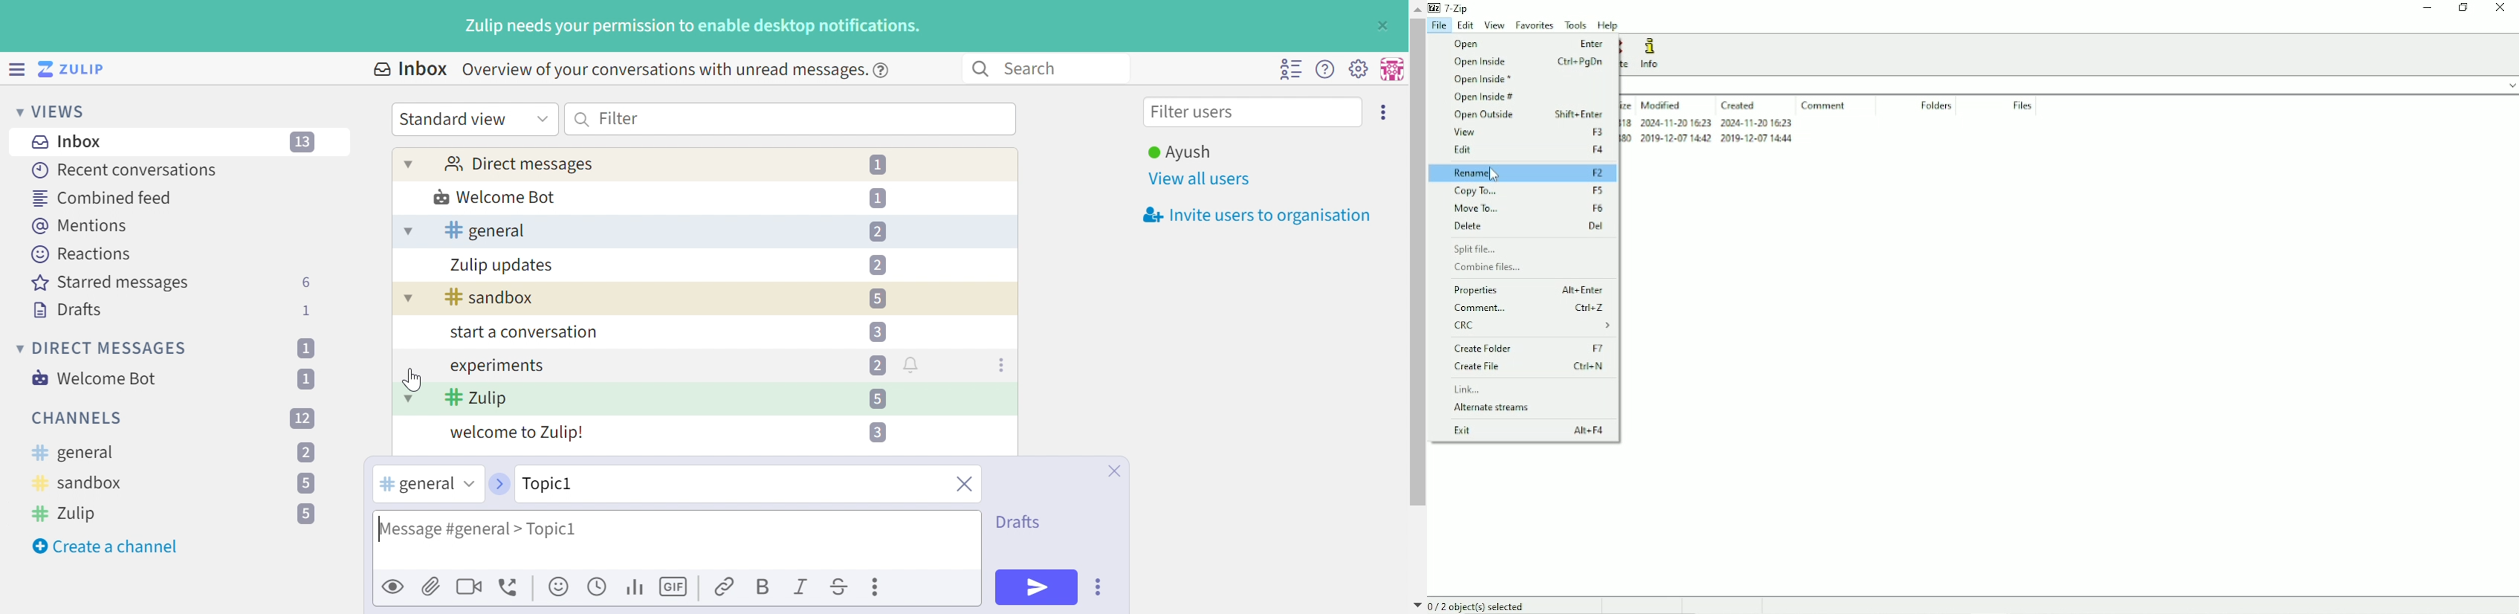 The image size is (2520, 616). What do you see at coordinates (394, 586) in the screenshot?
I see `Preview` at bounding box center [394, 586].